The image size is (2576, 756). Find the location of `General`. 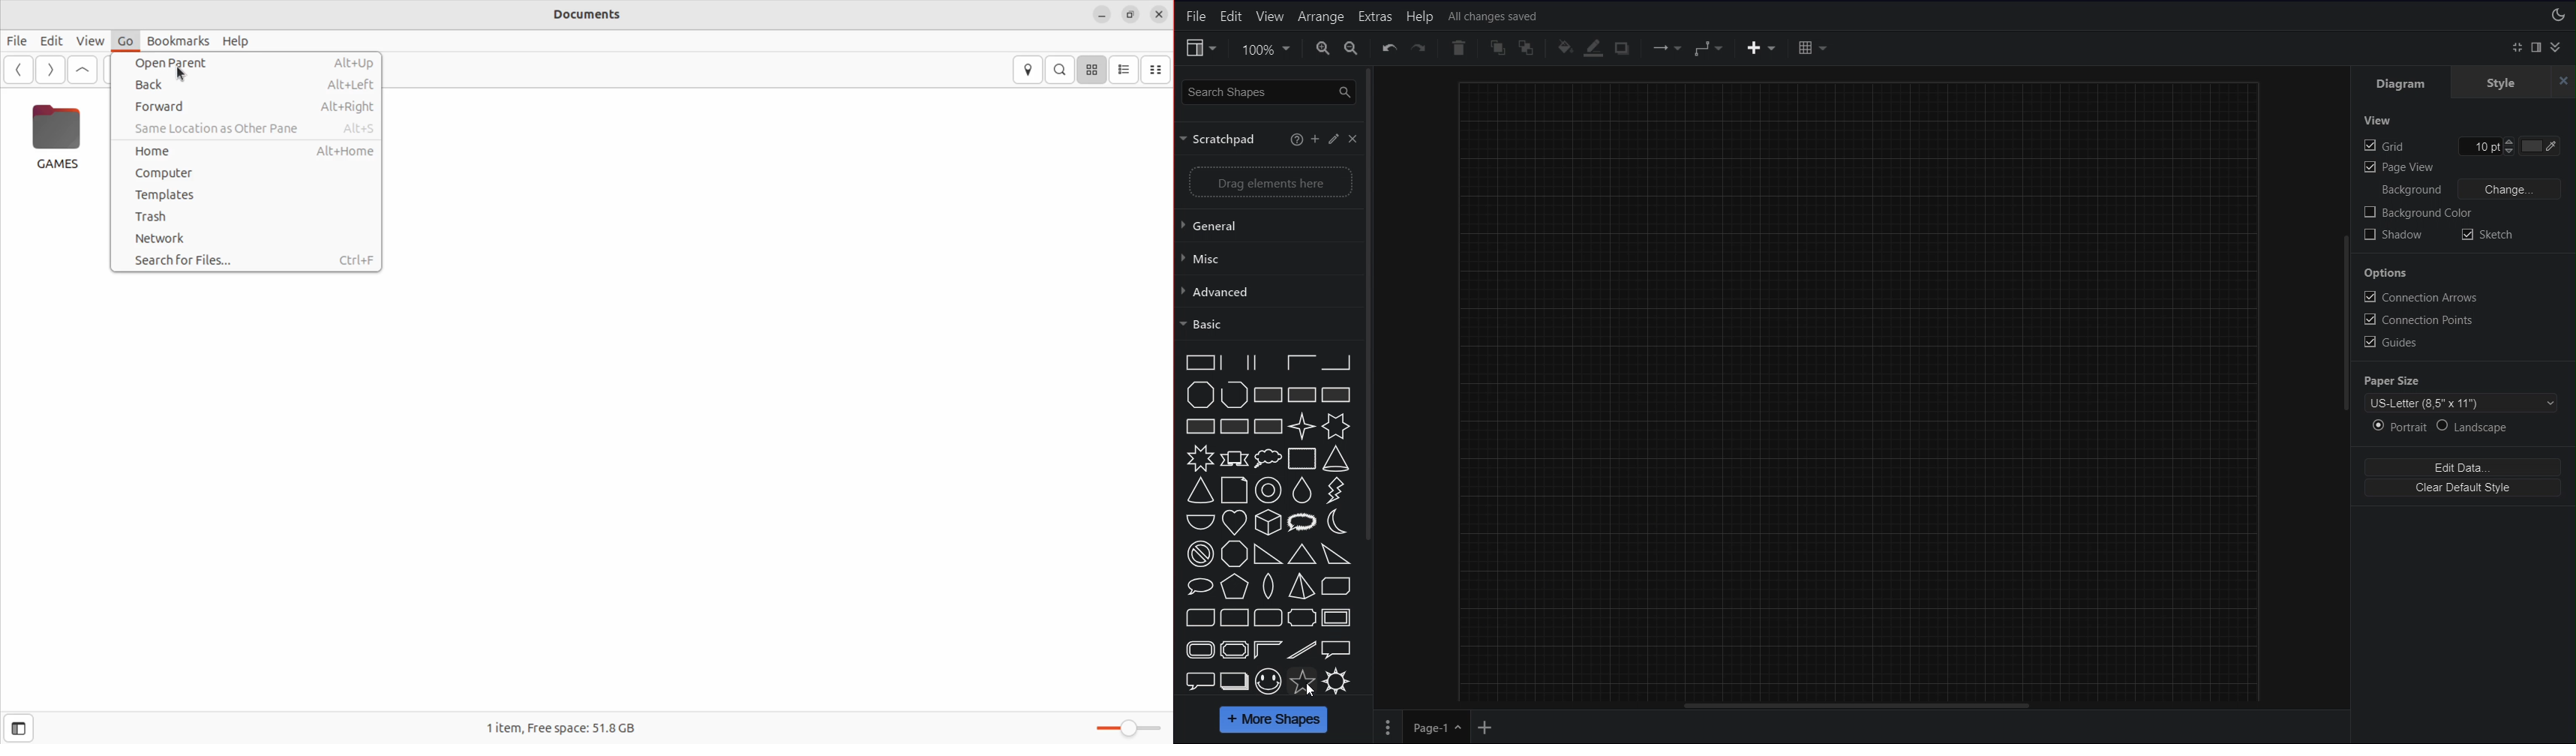

General is located at coordinates (1266, 226).